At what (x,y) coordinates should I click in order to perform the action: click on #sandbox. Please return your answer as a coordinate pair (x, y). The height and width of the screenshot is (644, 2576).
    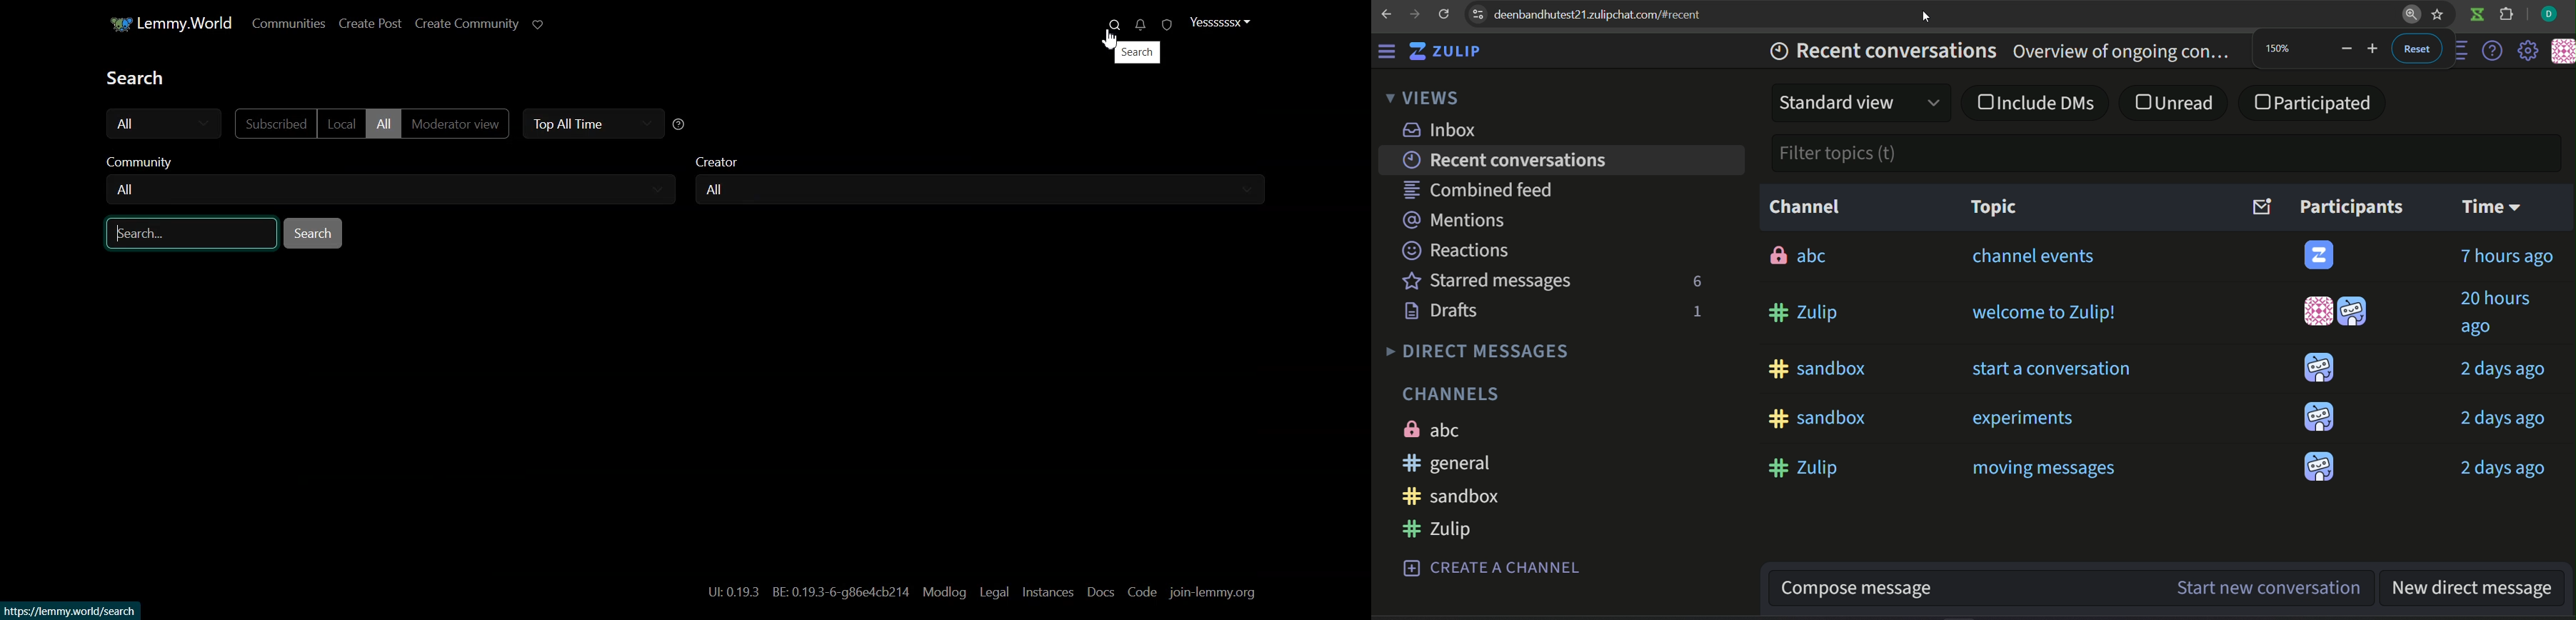
    Looking at the image, I should click on (1819, 368).